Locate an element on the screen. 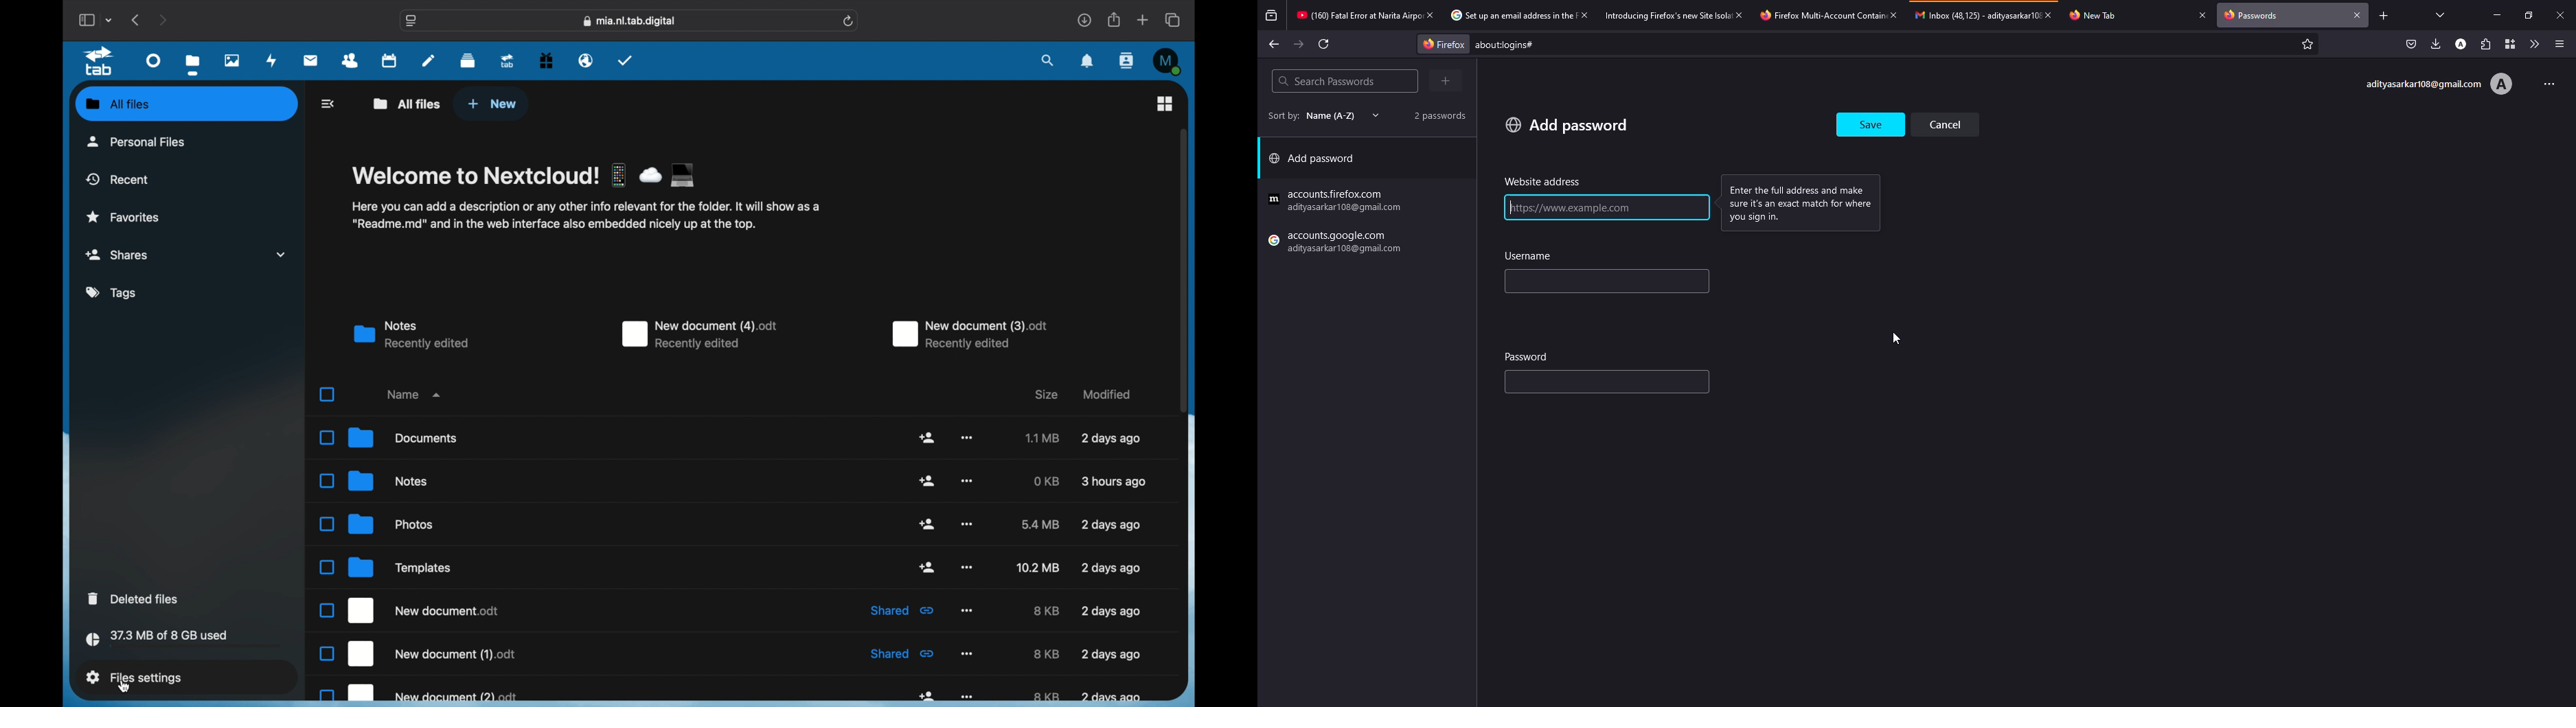  tab group picker is located at coordinates (109, 20).